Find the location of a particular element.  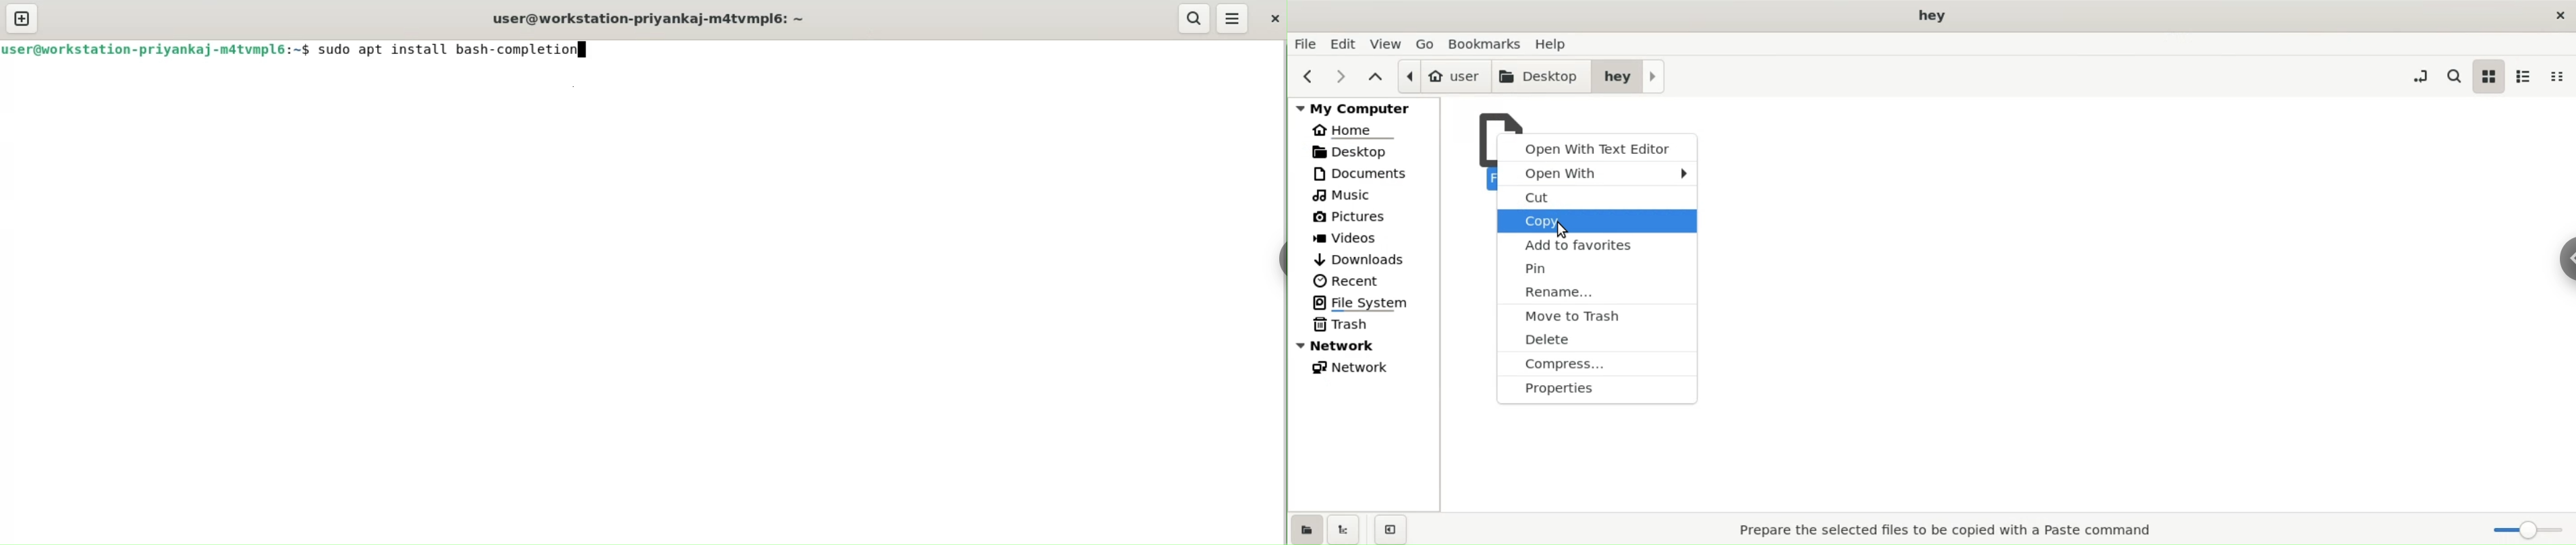

network is located at coordinates (1365, 368).